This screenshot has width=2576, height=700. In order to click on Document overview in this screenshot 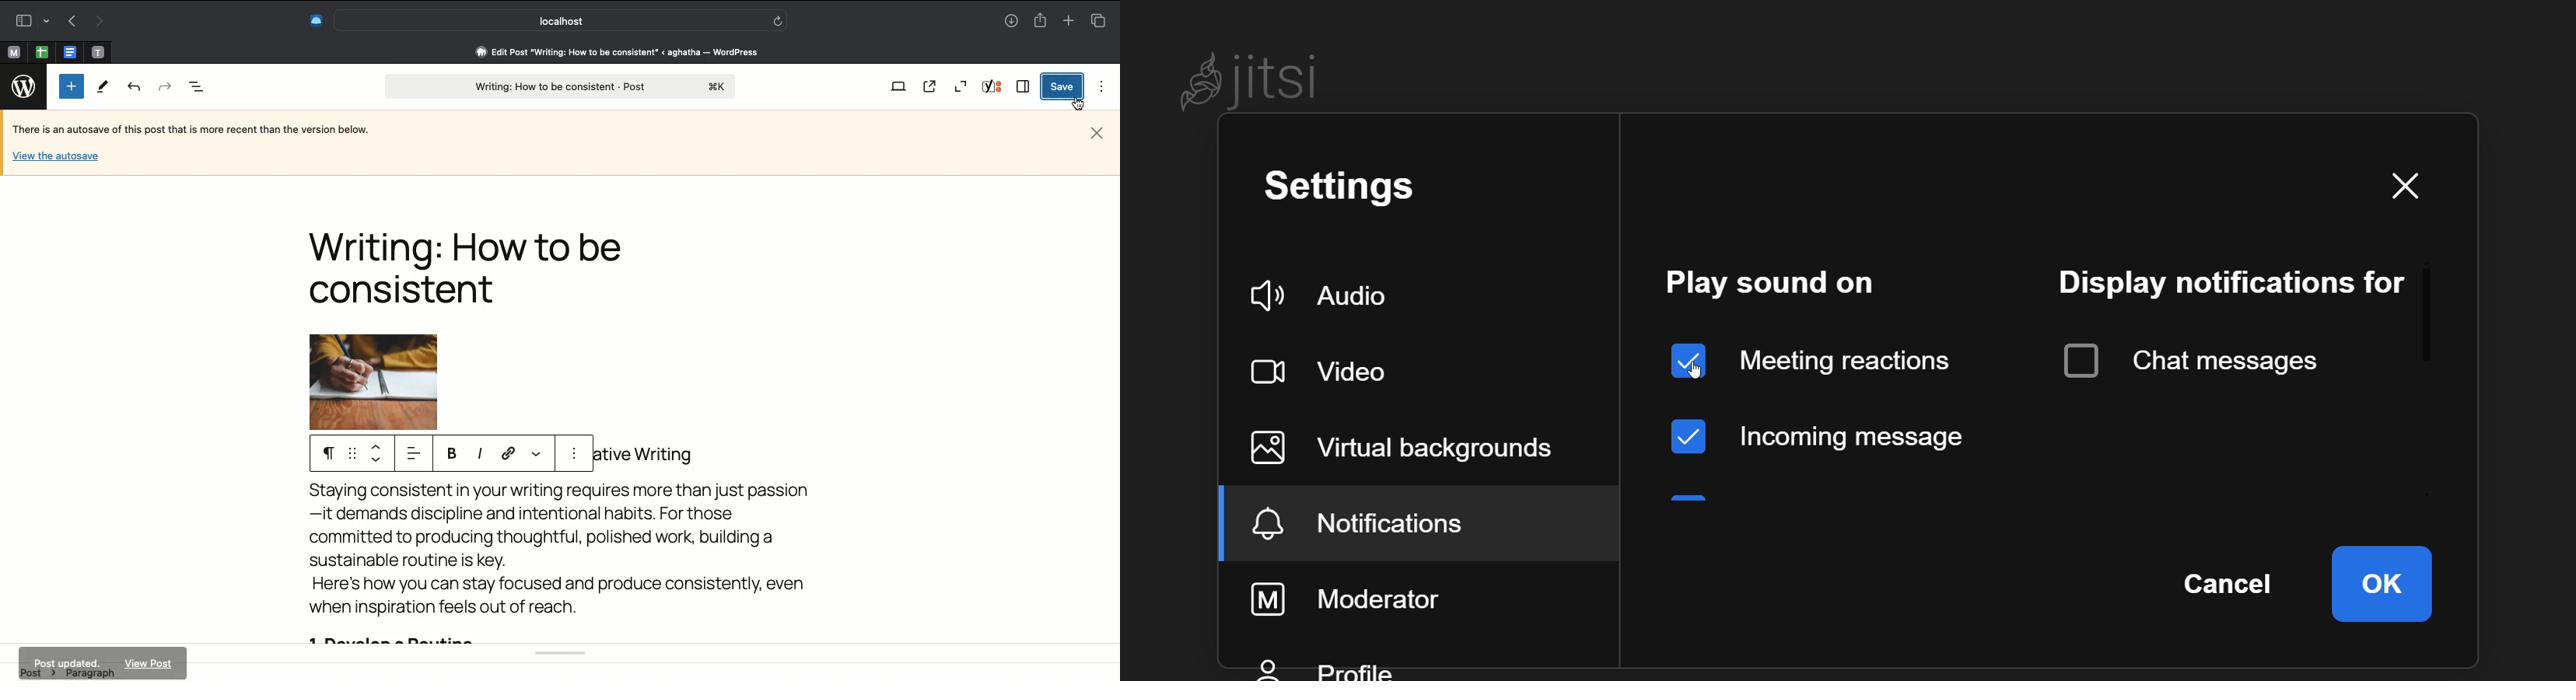, I will do `click(197, 88)`.